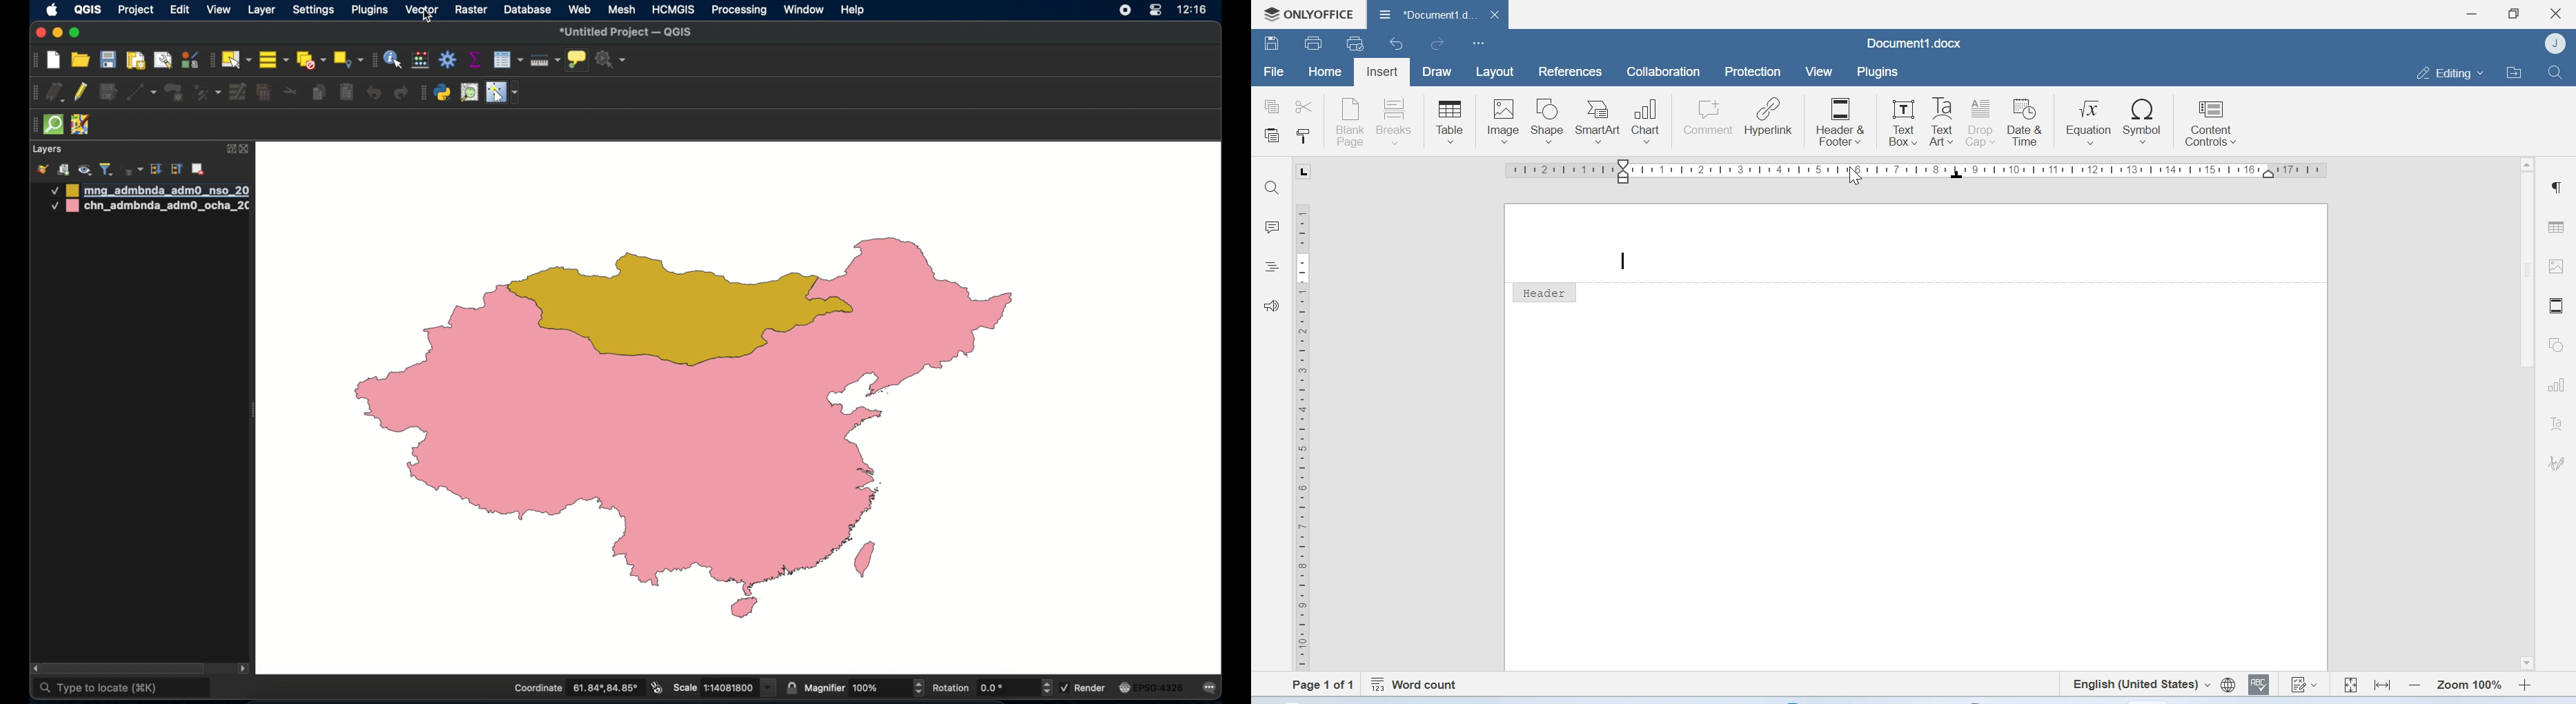 This screenshot has width=2576, height=728. Describe the element at coordinates (474, 59) in the screenshot. I see `show statistical summary` at that location.